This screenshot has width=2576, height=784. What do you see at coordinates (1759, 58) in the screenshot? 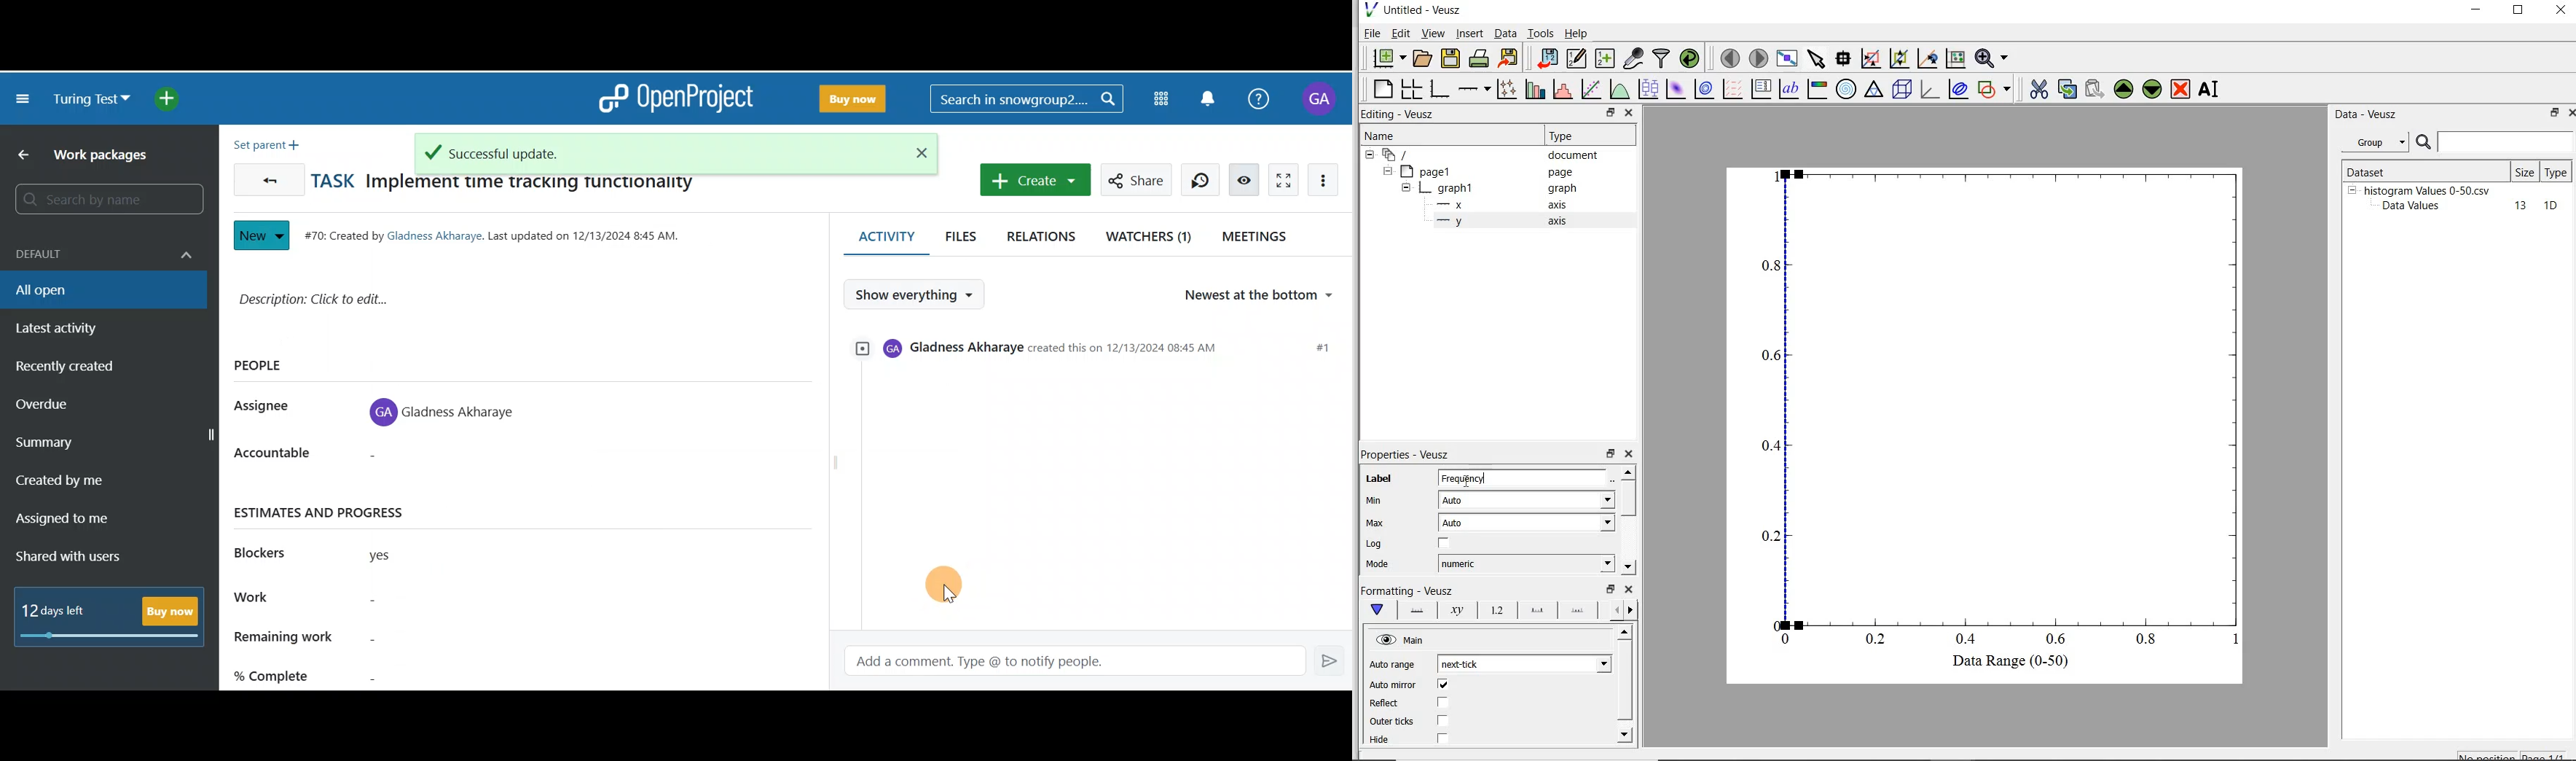
I see `move to next page` at bounding box center [1759, 58].